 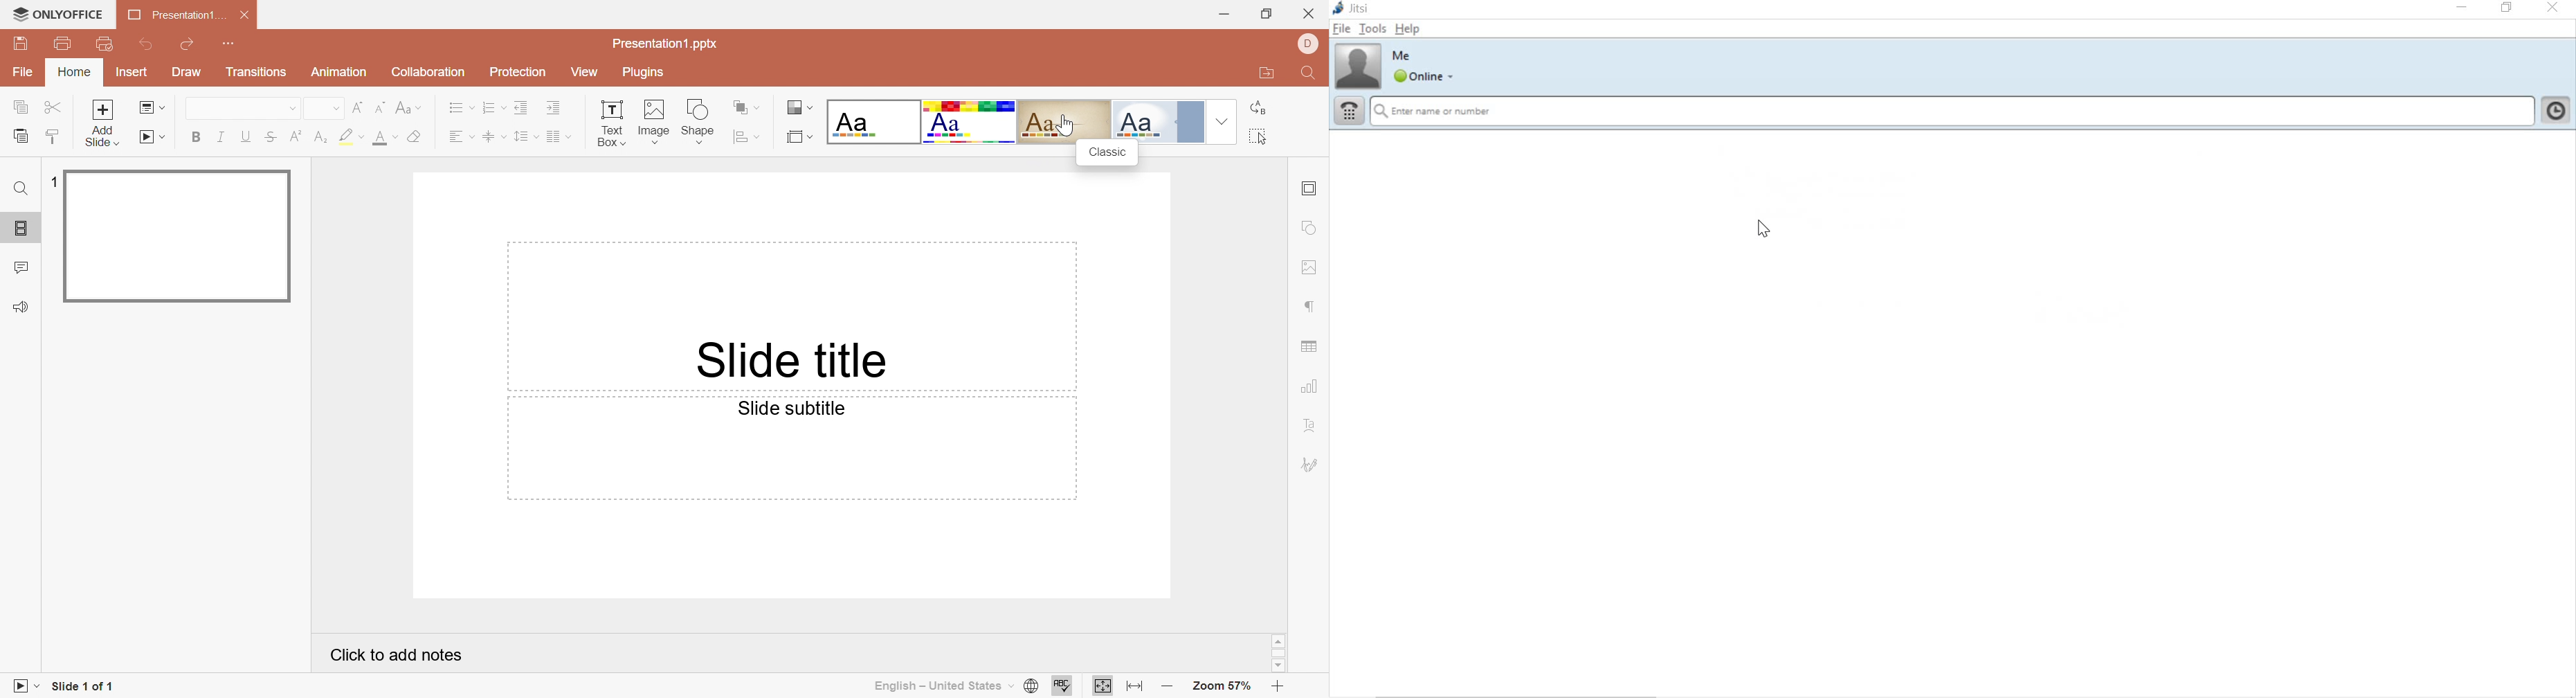 What do you see at coordinates (1221, 686) in the screenshot?
I see `Zoom 57%` at bounding box center [1221, 686].